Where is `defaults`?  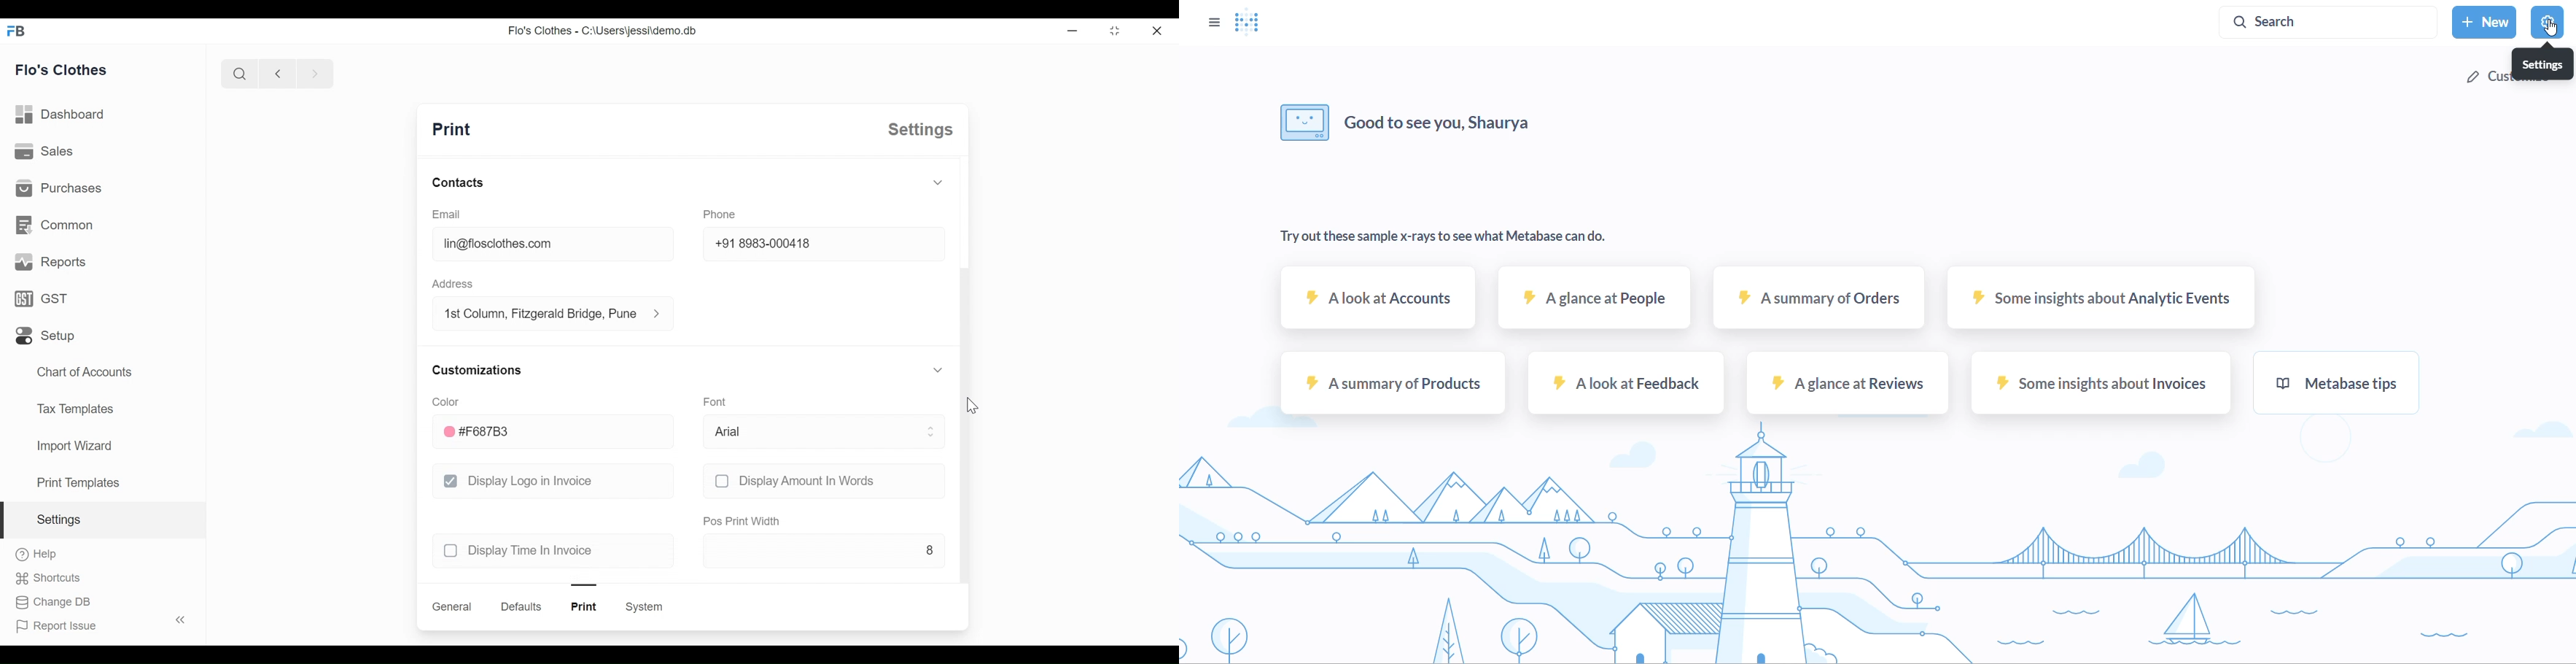
defaults is located at coordinates (523, 607).